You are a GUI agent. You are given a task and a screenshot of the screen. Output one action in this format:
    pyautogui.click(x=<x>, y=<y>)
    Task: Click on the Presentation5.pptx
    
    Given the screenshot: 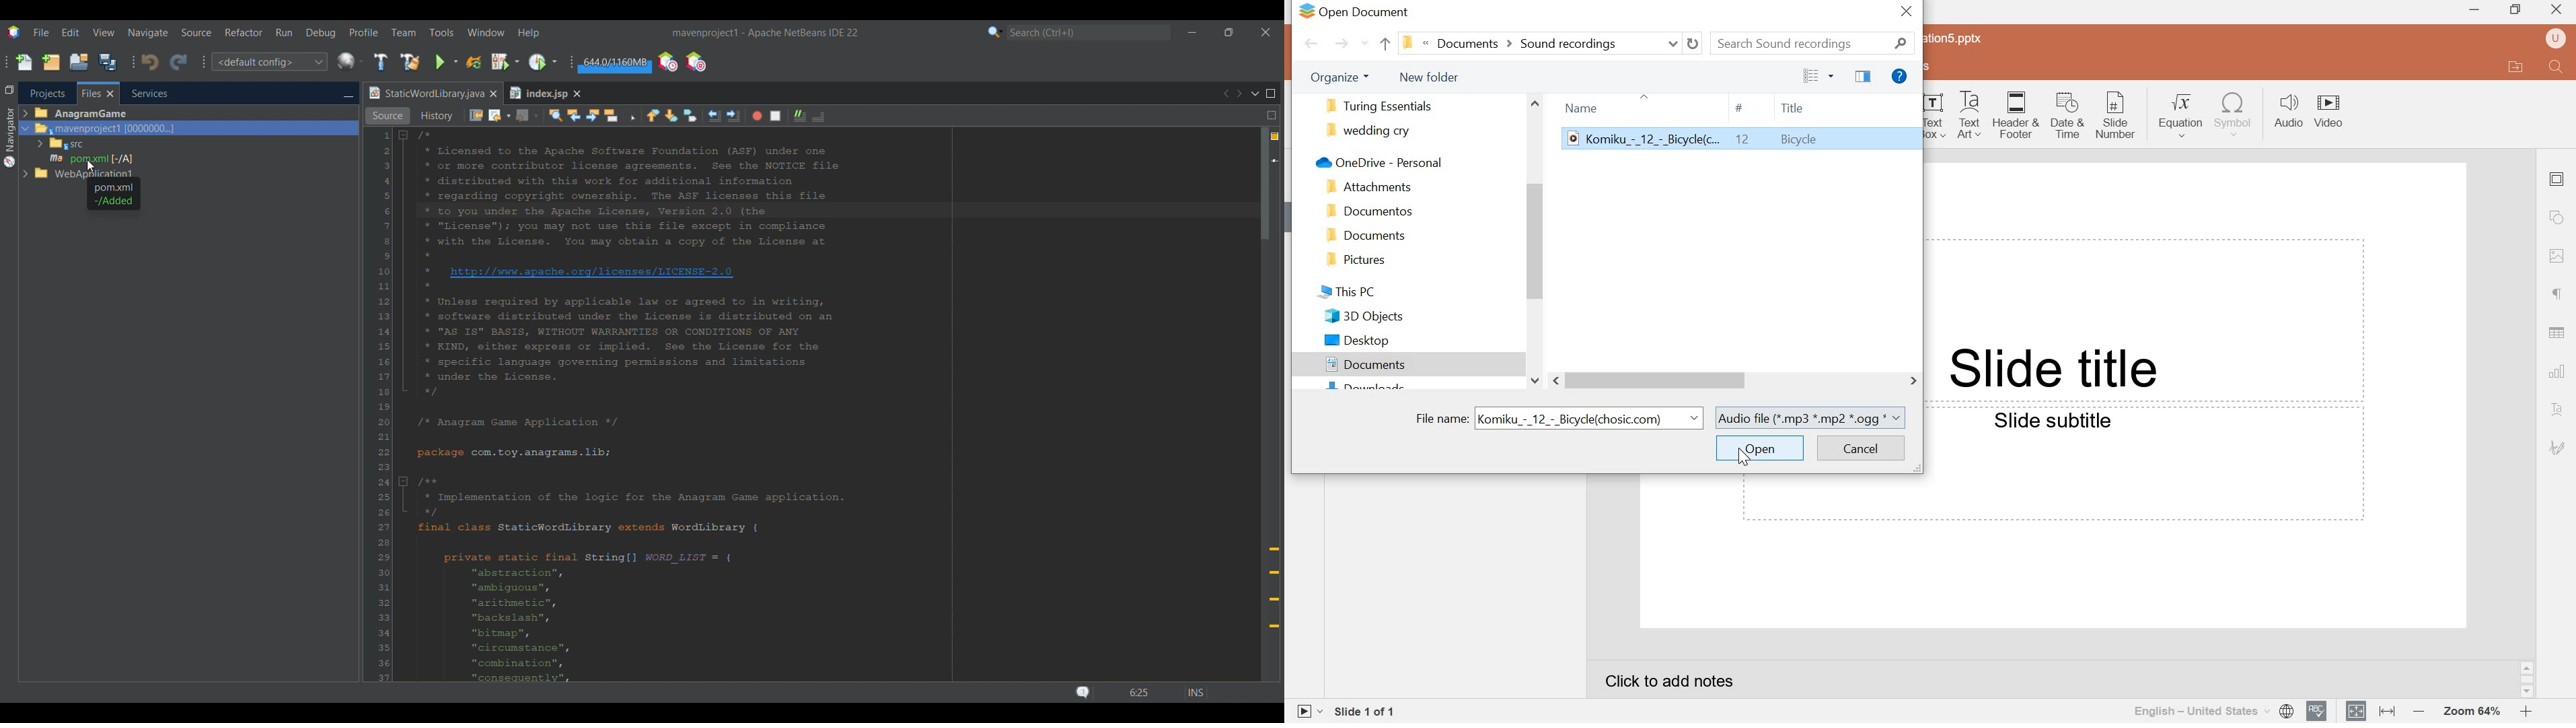 What is the action you would take?
    pyautogui.click(x=1956, y=38)
    